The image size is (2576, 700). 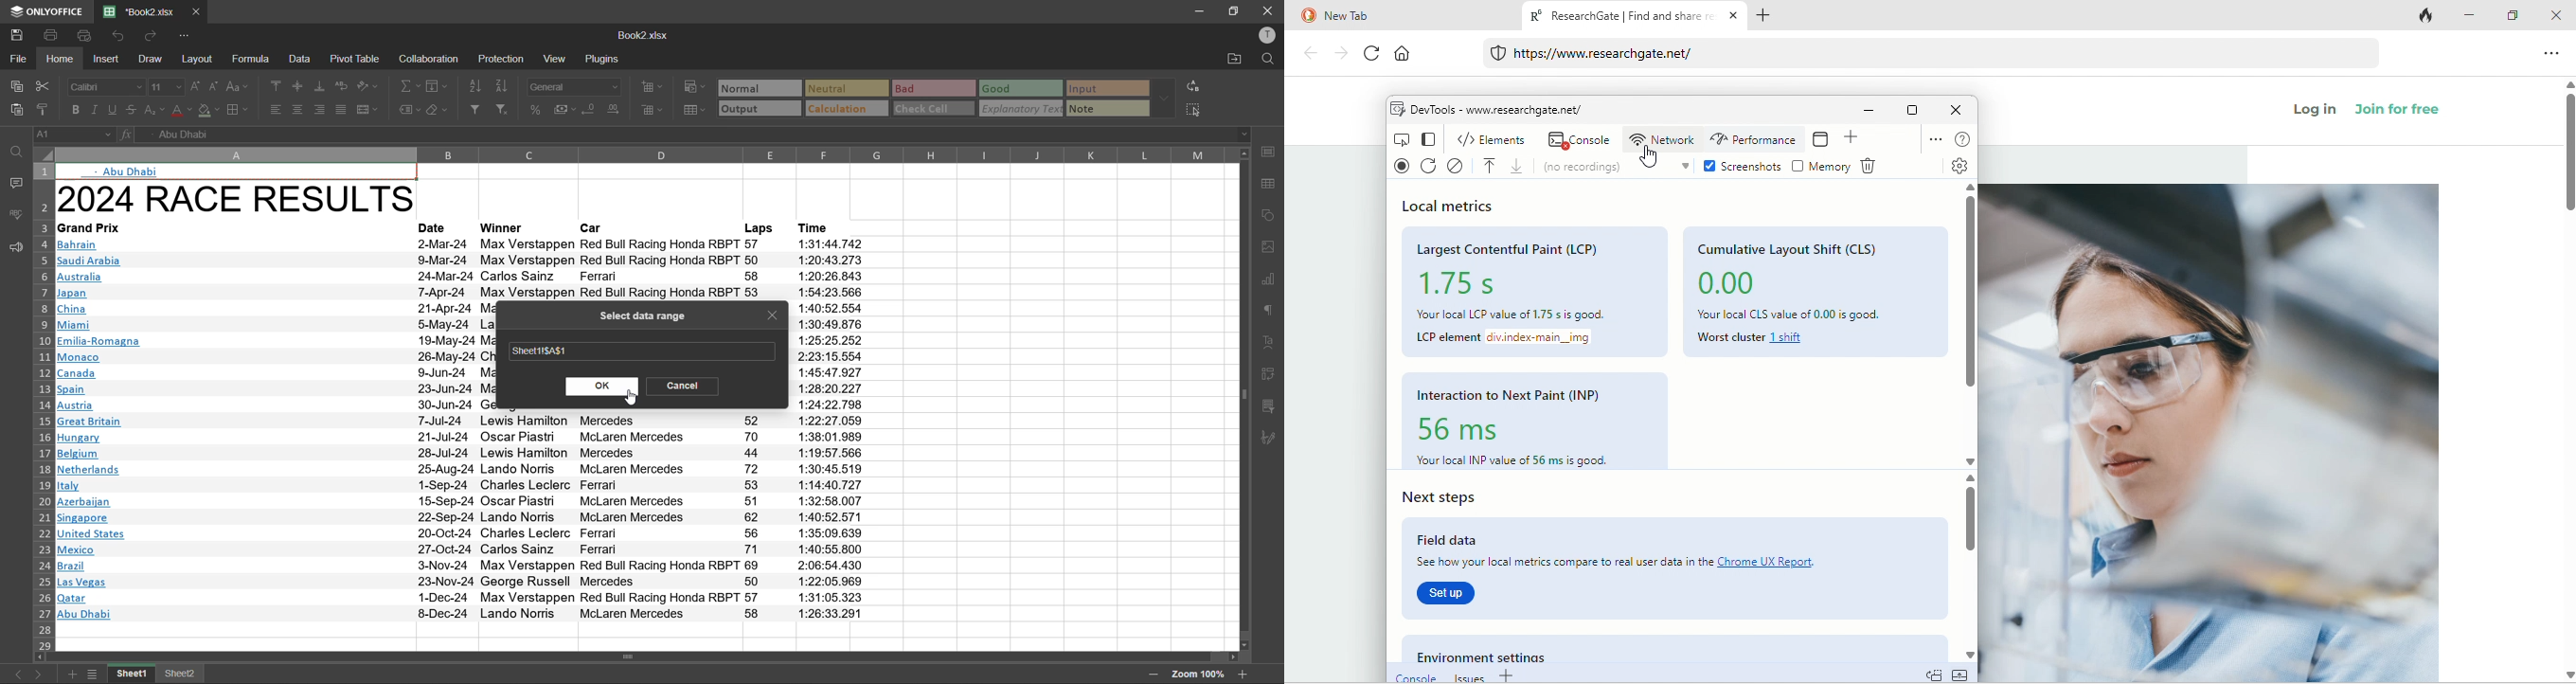 I want to click on borders, so click(x=237, y=110).